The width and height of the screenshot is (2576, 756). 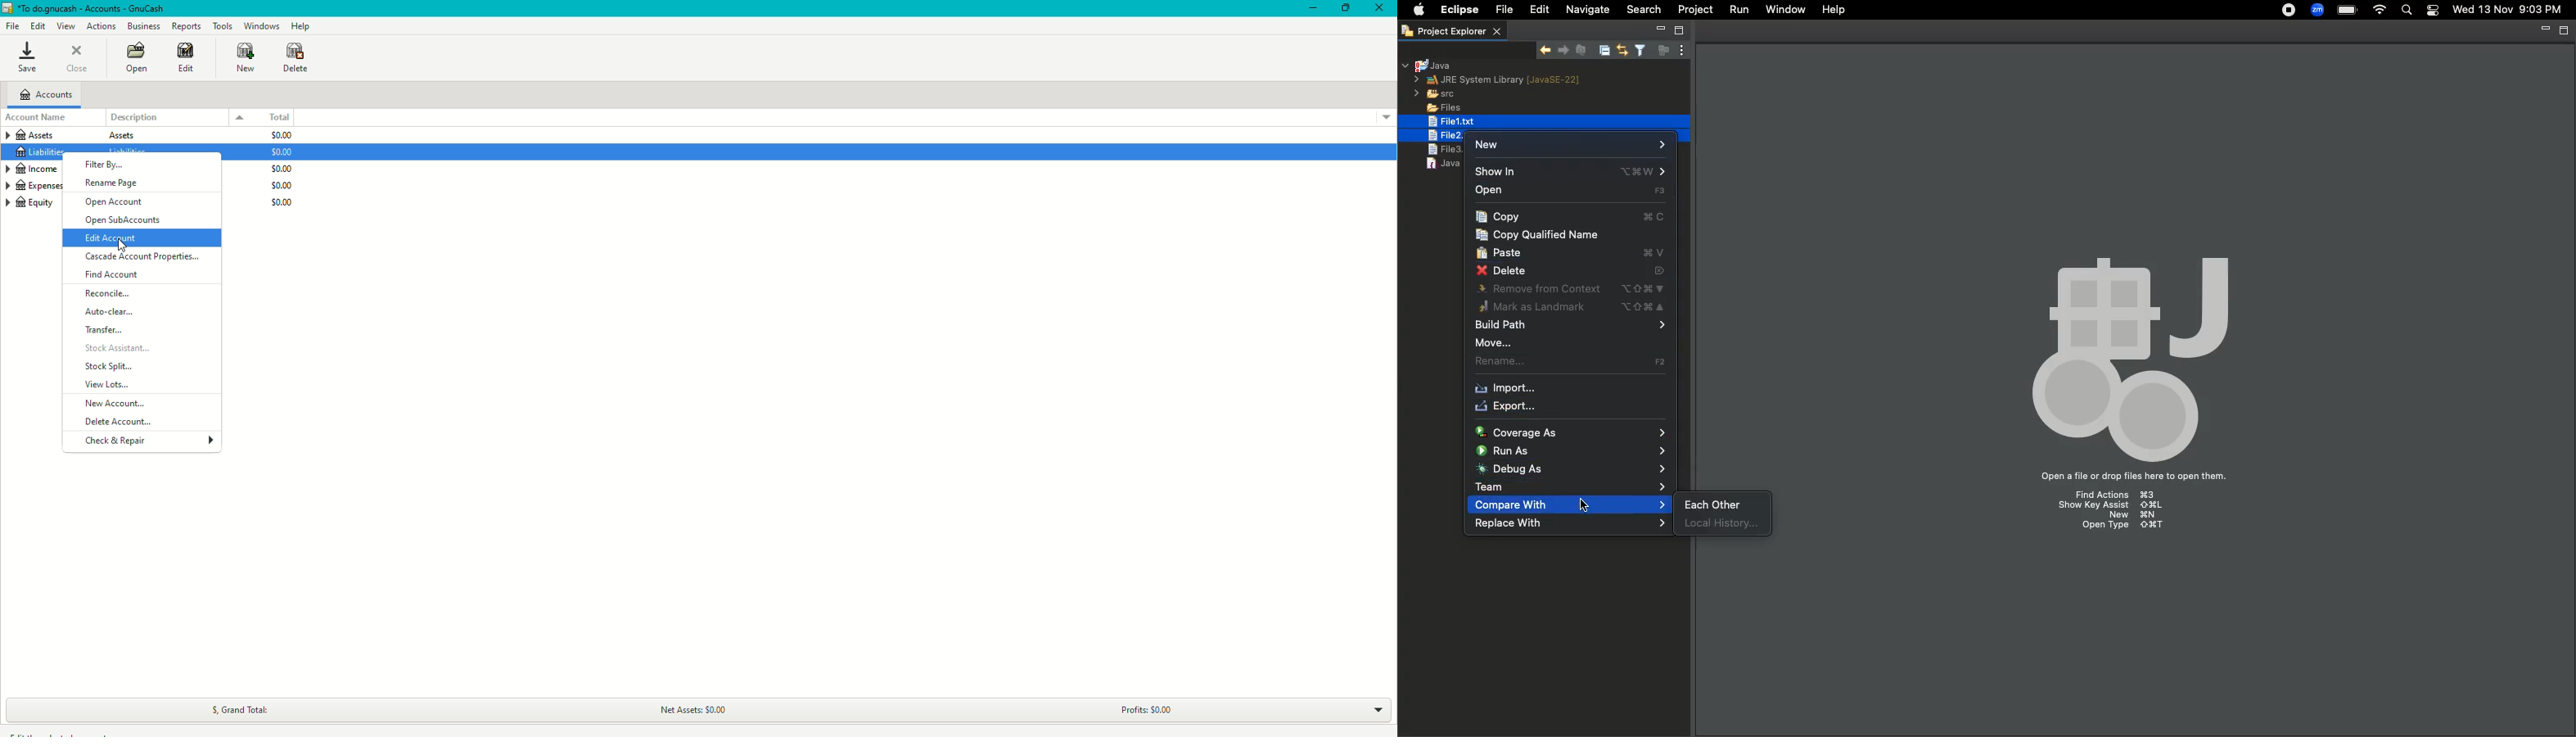 I want to click on Remove selected matches, so click(x=1581, y=49).